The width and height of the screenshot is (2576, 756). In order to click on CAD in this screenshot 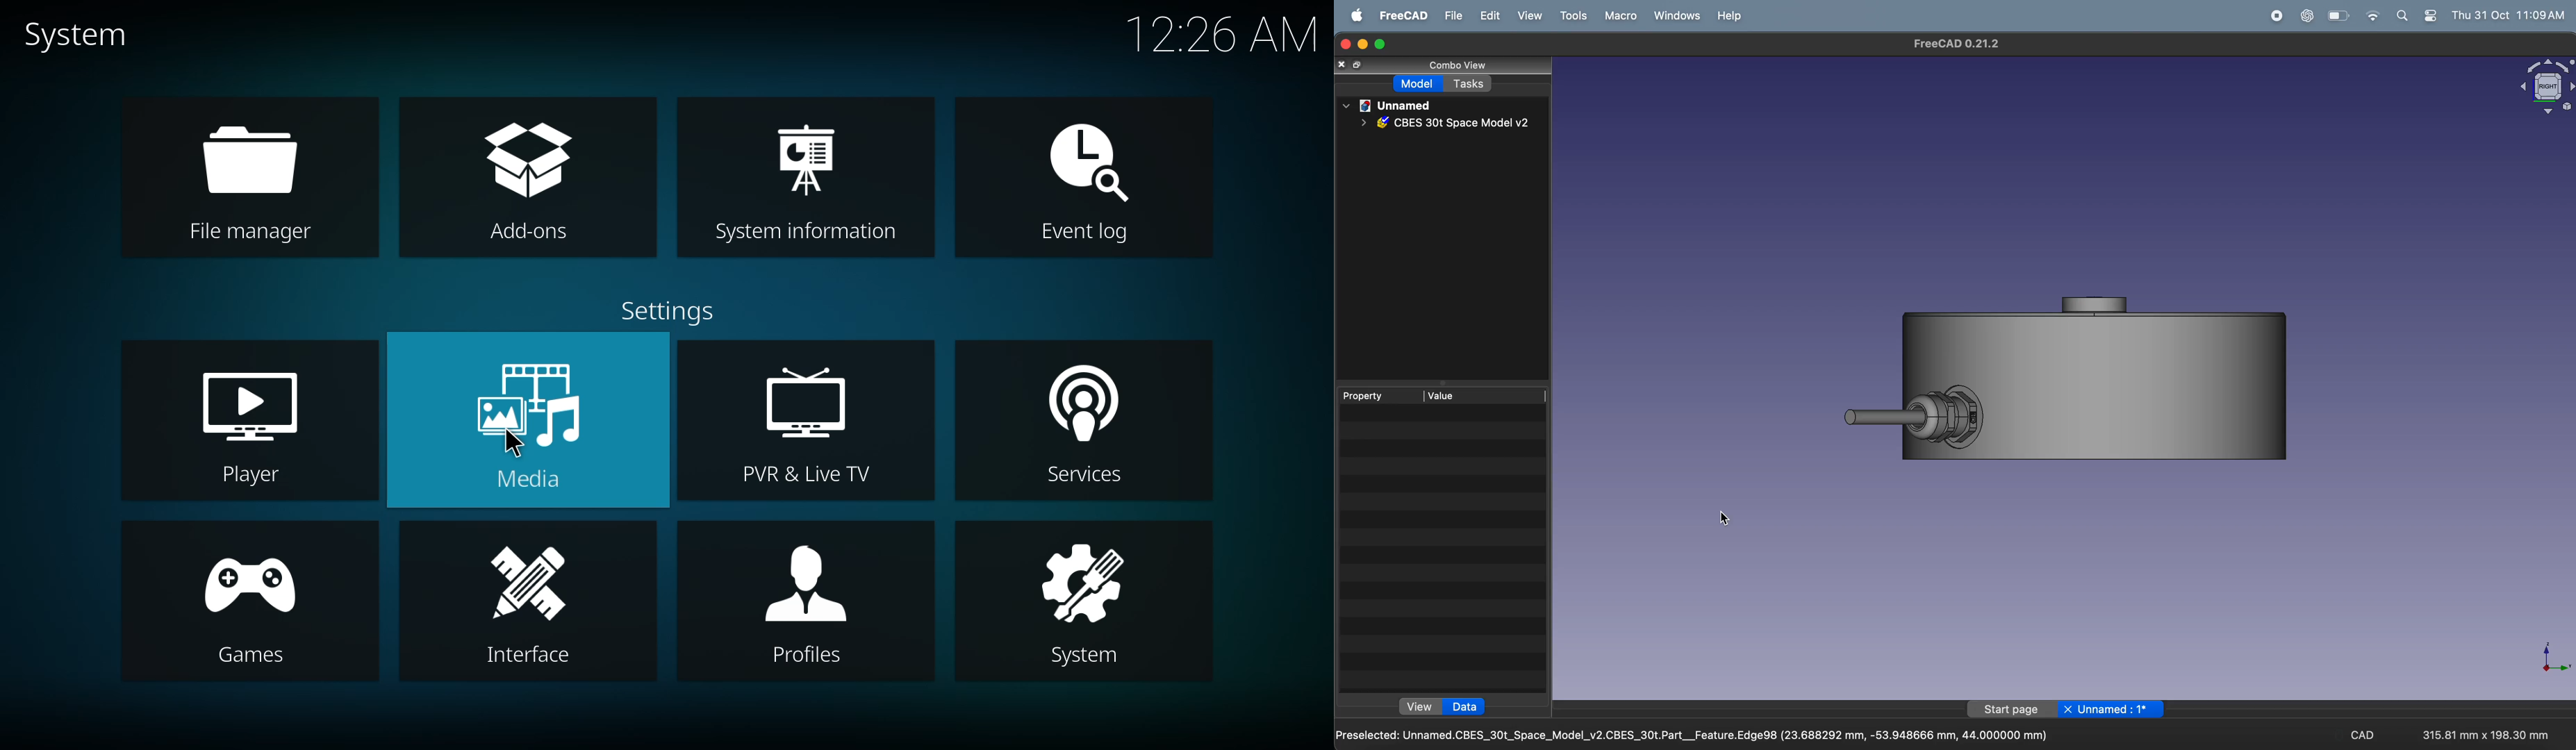, I will do `click(2364, 734)`.